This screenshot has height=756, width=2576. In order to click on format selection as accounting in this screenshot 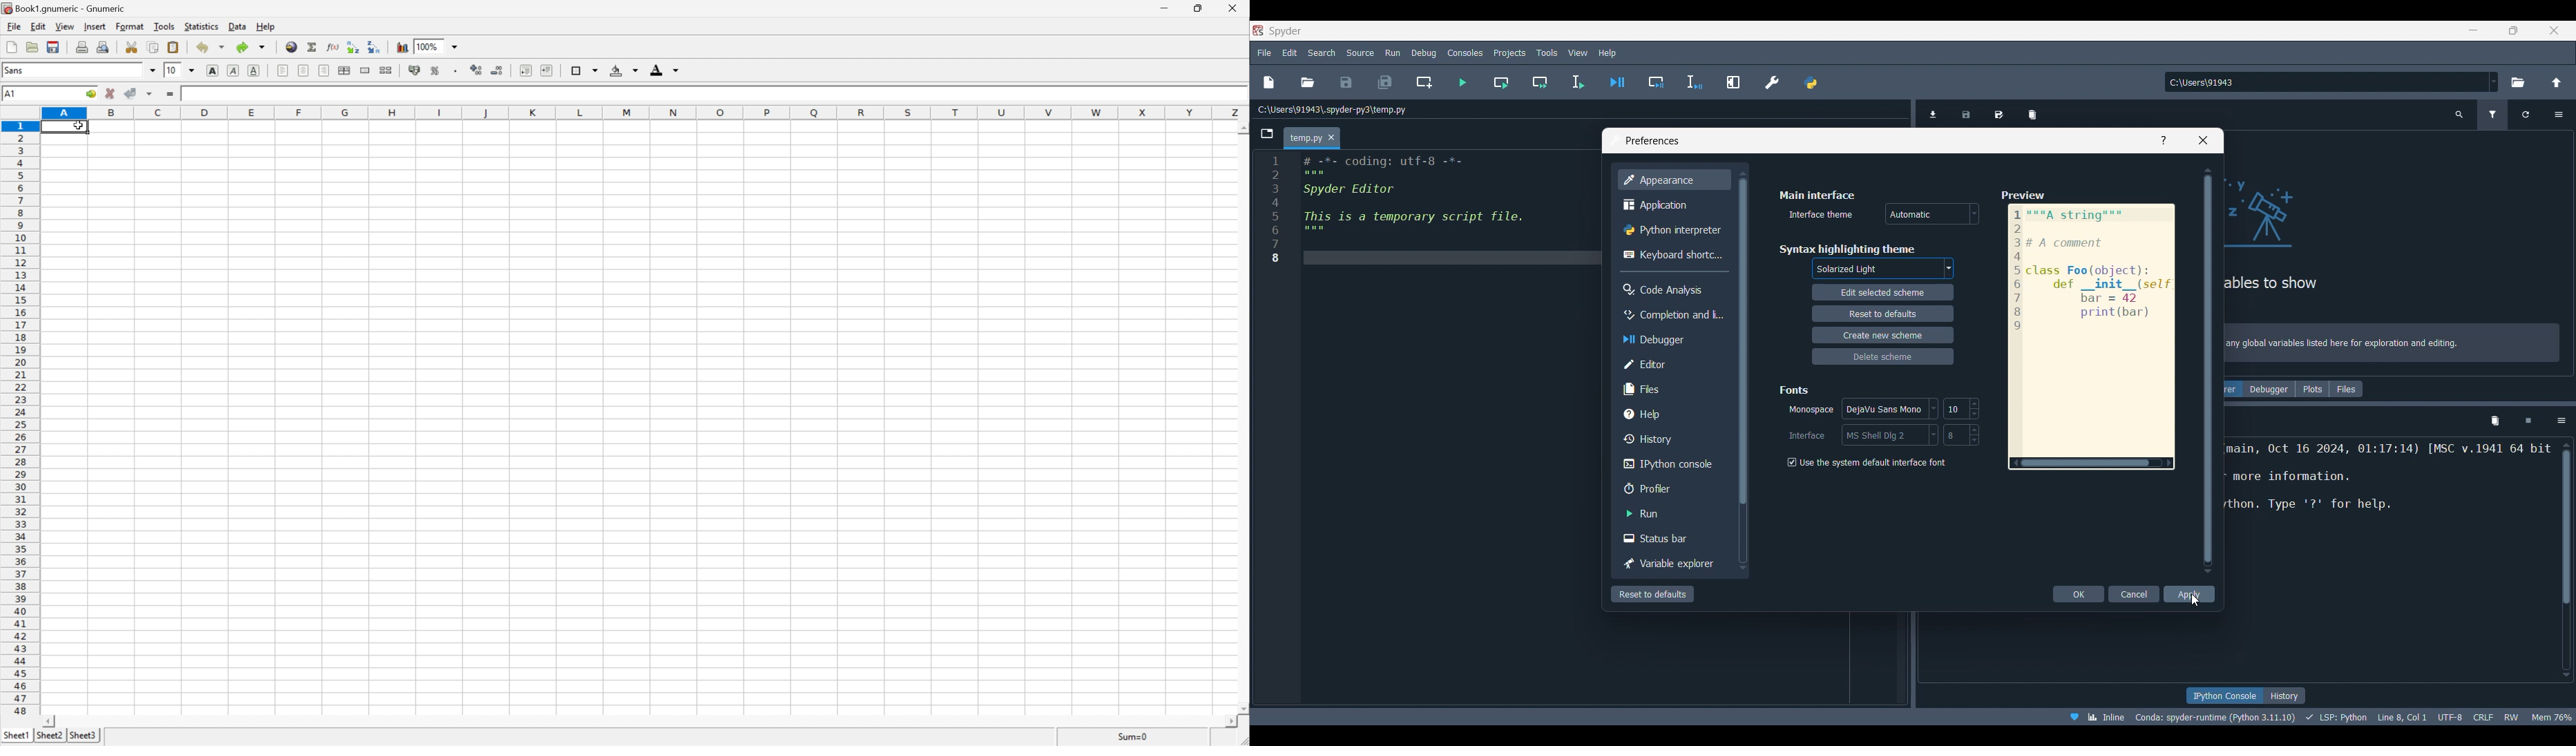, I will do `click(415, 70)`.